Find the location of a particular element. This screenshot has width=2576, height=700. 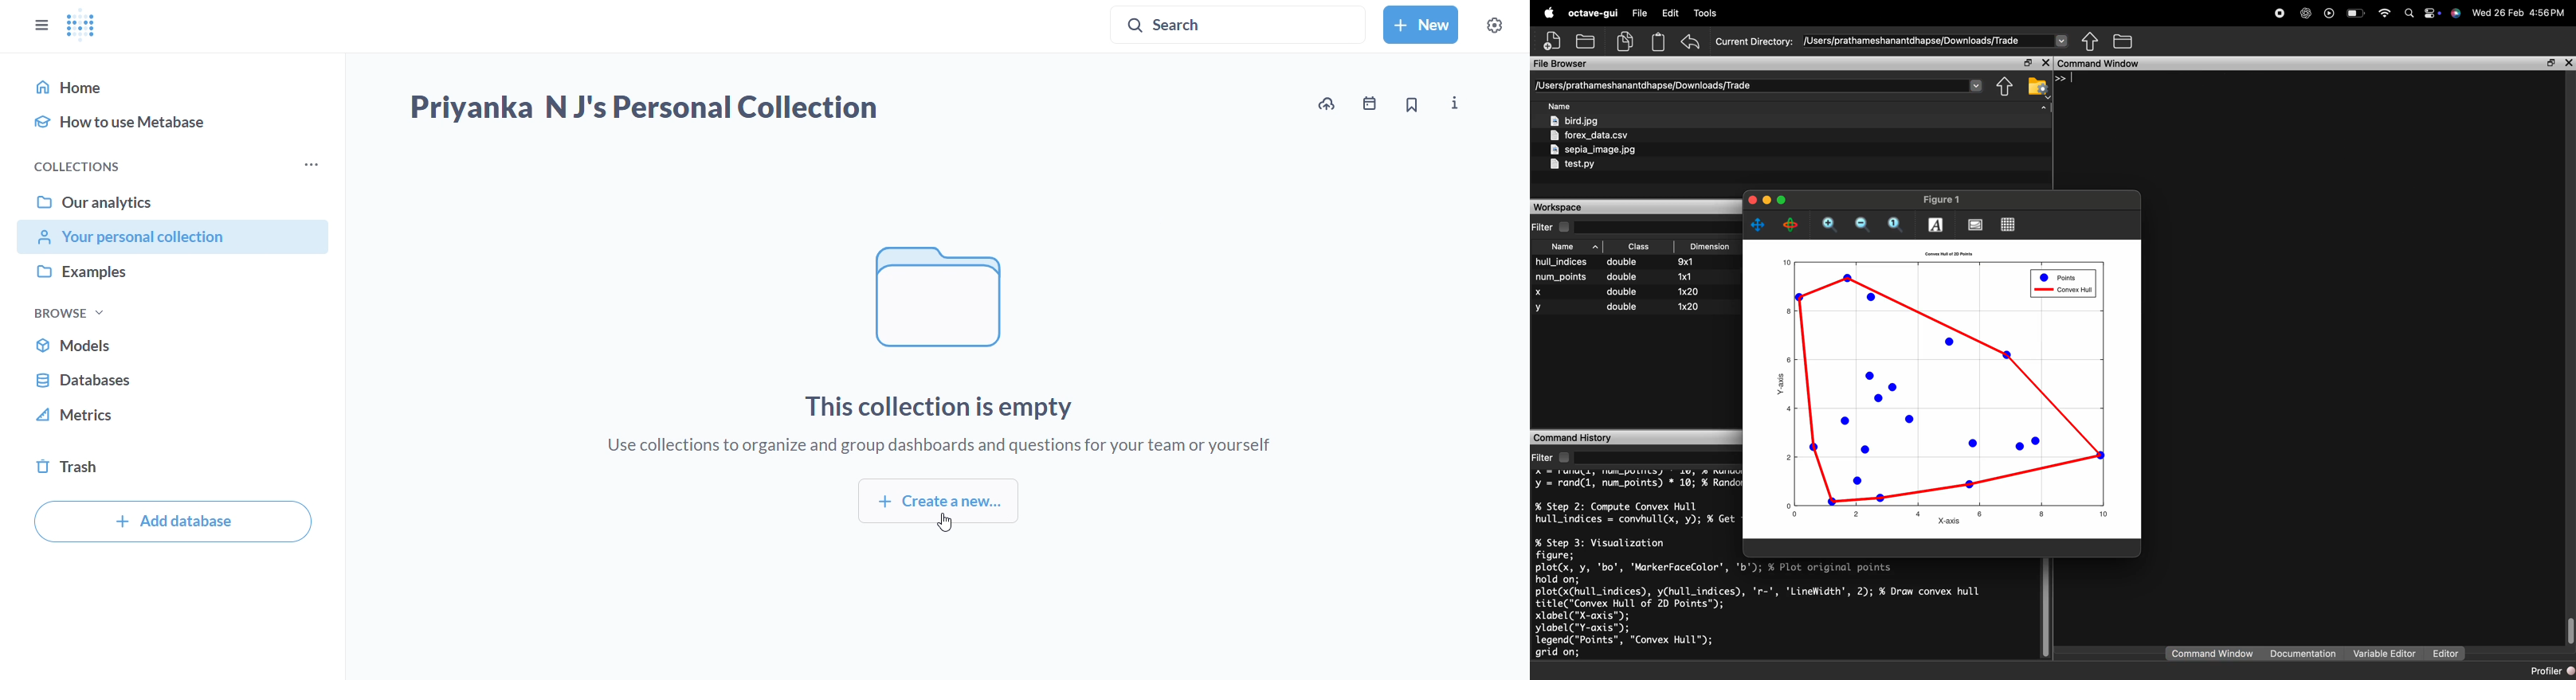

Rotate  is located at coordinates (1792, 224).